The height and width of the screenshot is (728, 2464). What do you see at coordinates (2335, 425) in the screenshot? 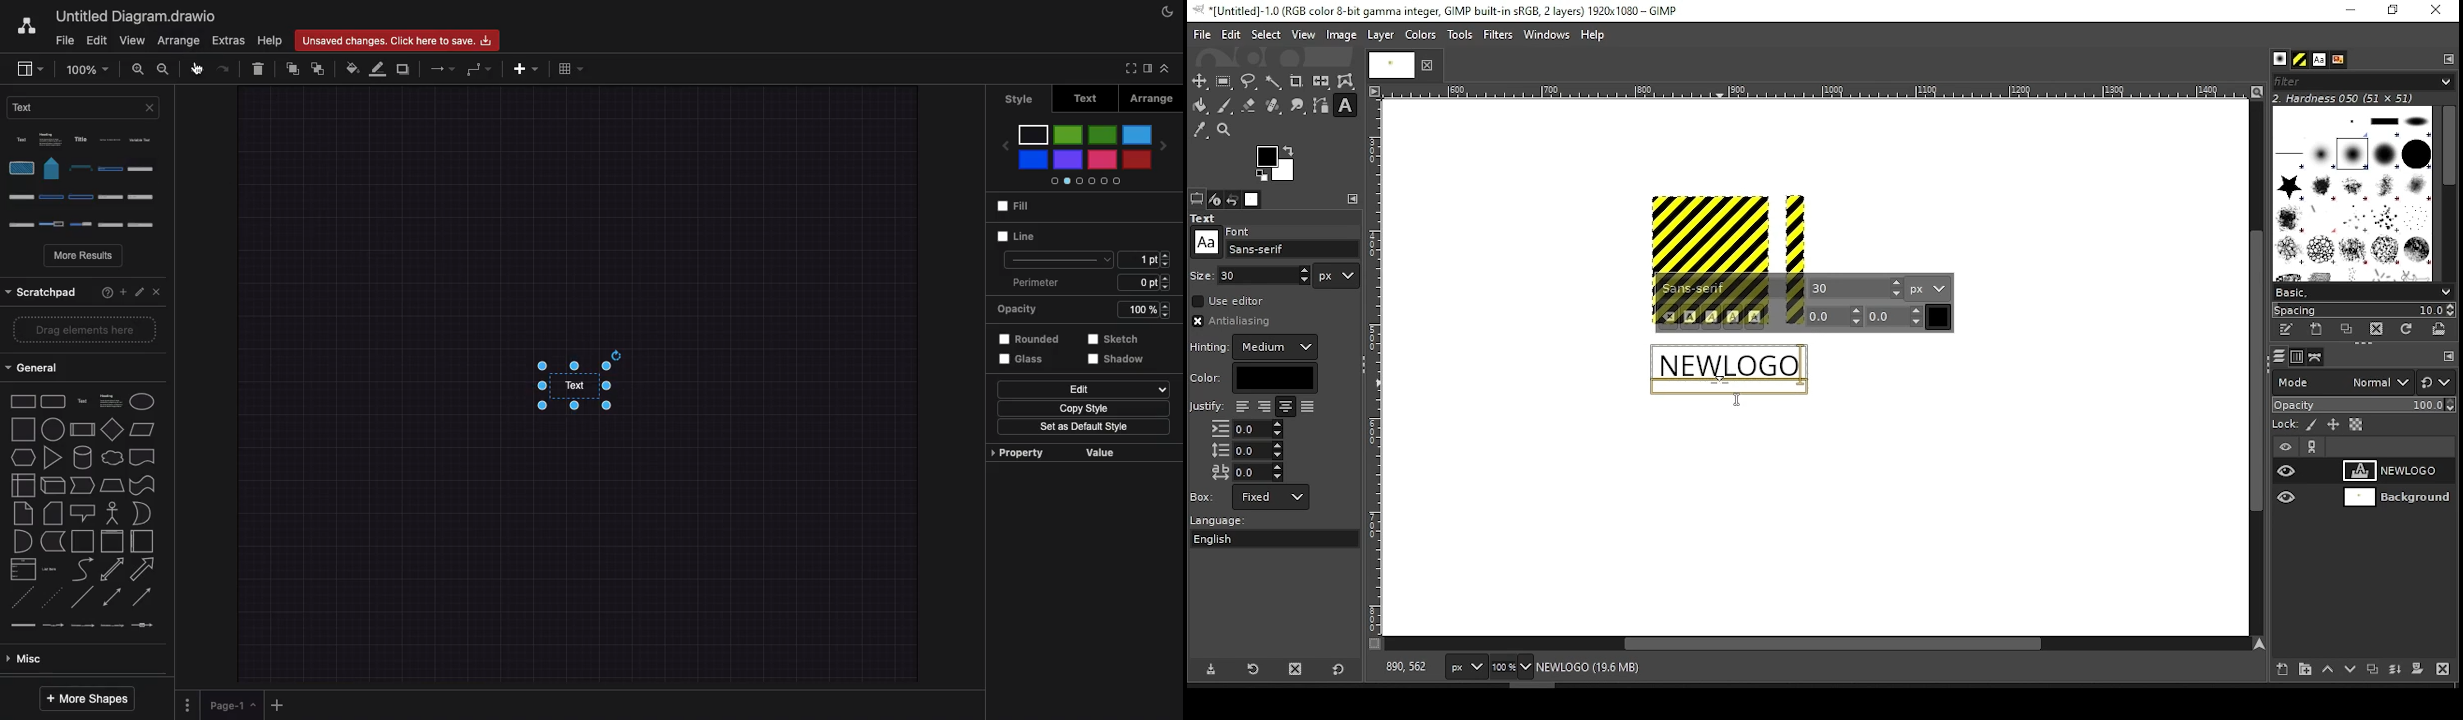
I see `lock size and positioning` at bounding box center [2335, 425].